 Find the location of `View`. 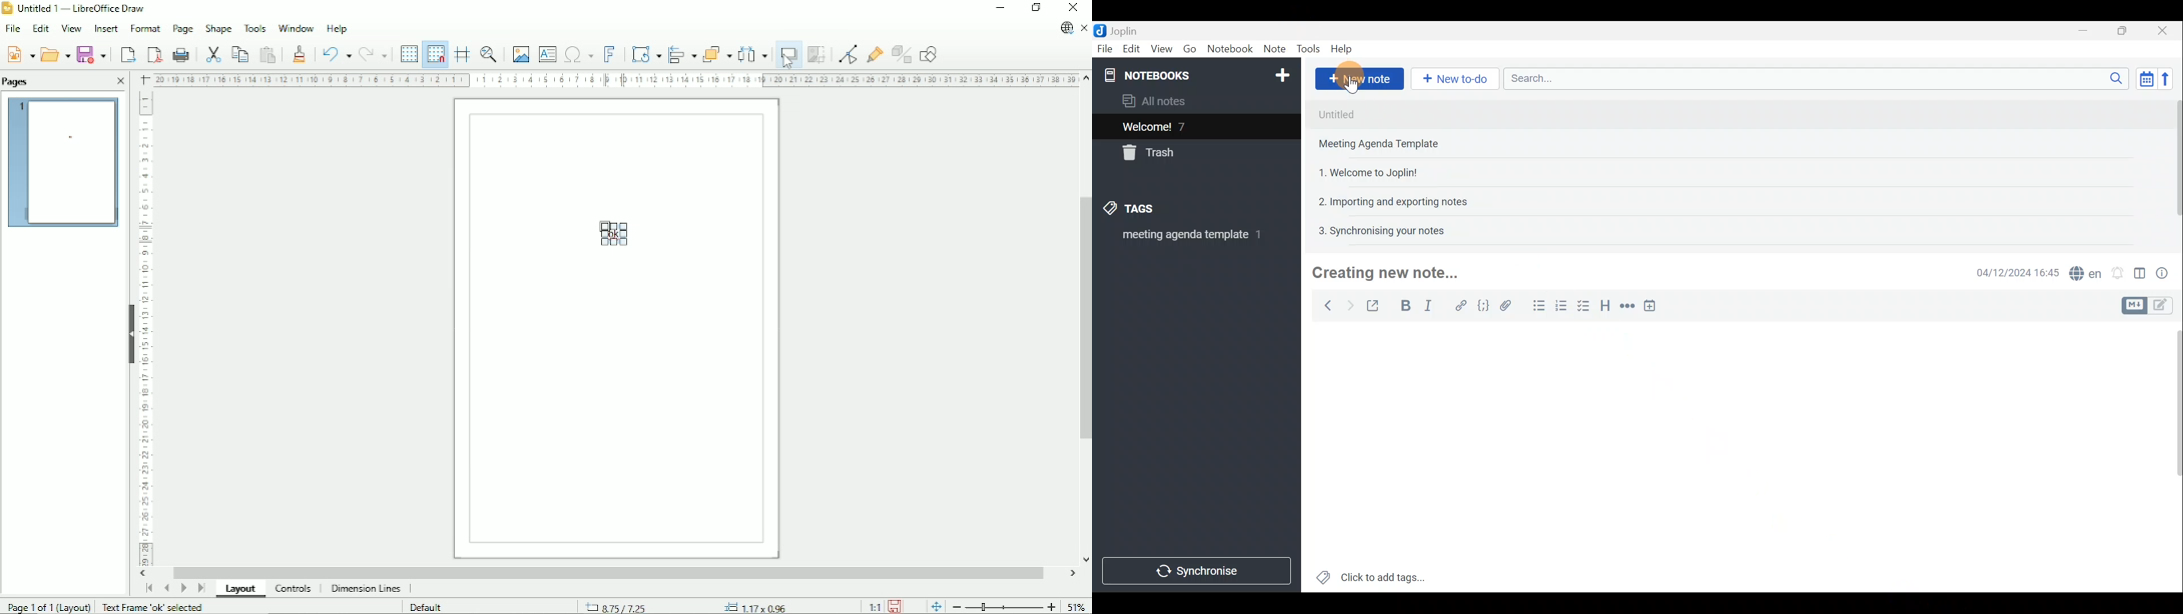

View is located at coordinates (1162, 49).